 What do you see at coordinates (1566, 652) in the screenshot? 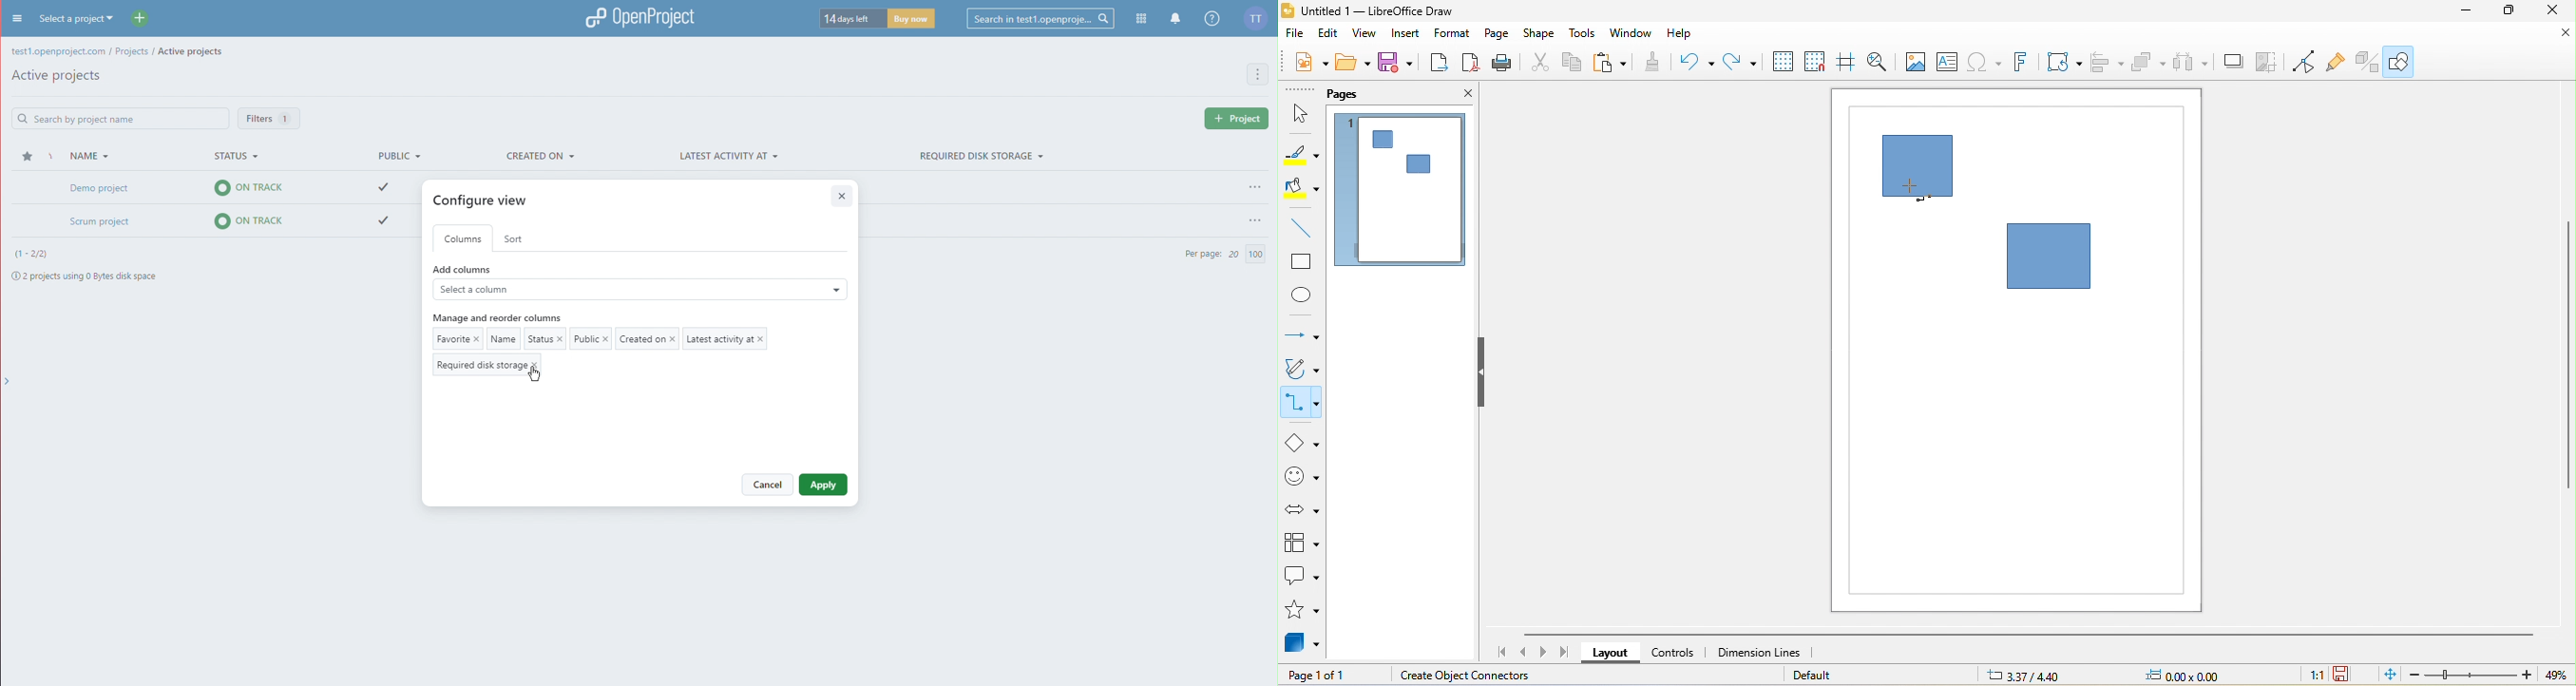
I see `scroll to last page` at bounding box center [1566, 652].